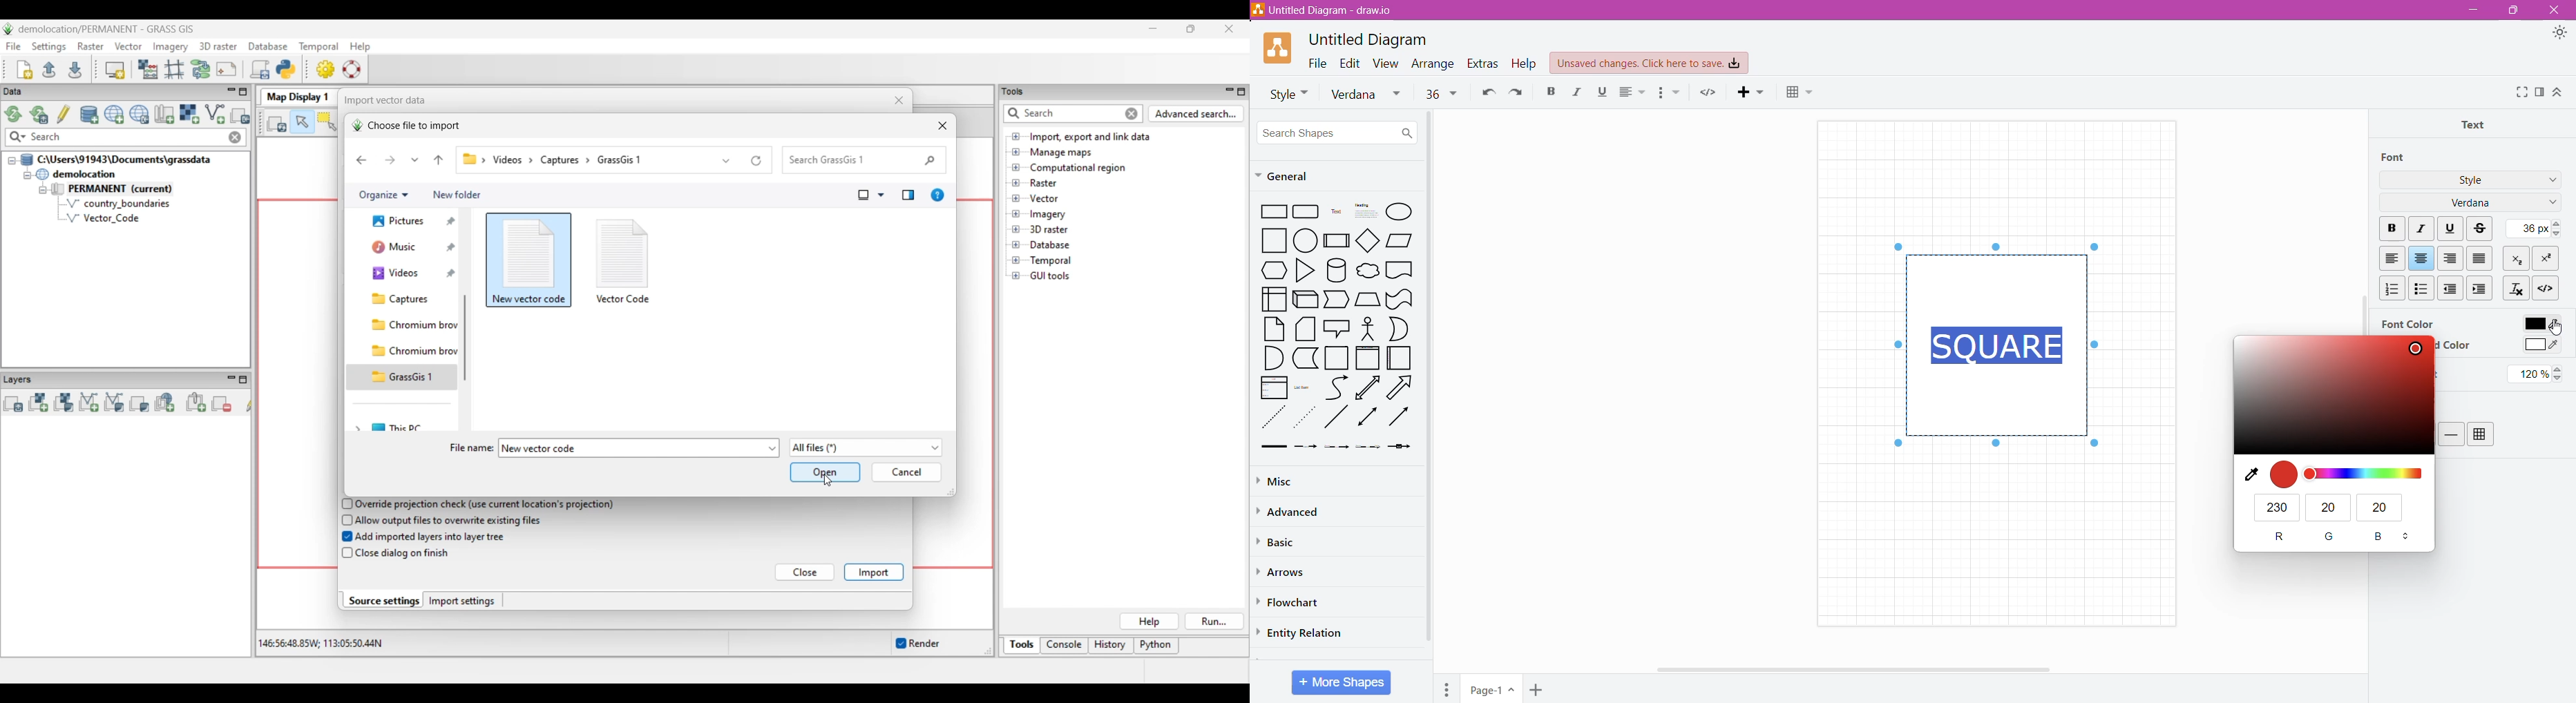 This screenshot has width=2576, height=728. What do you see at coordinates (1441, 93) in the screenshot?
I see `Font size` at bounding box center [1441, 93].